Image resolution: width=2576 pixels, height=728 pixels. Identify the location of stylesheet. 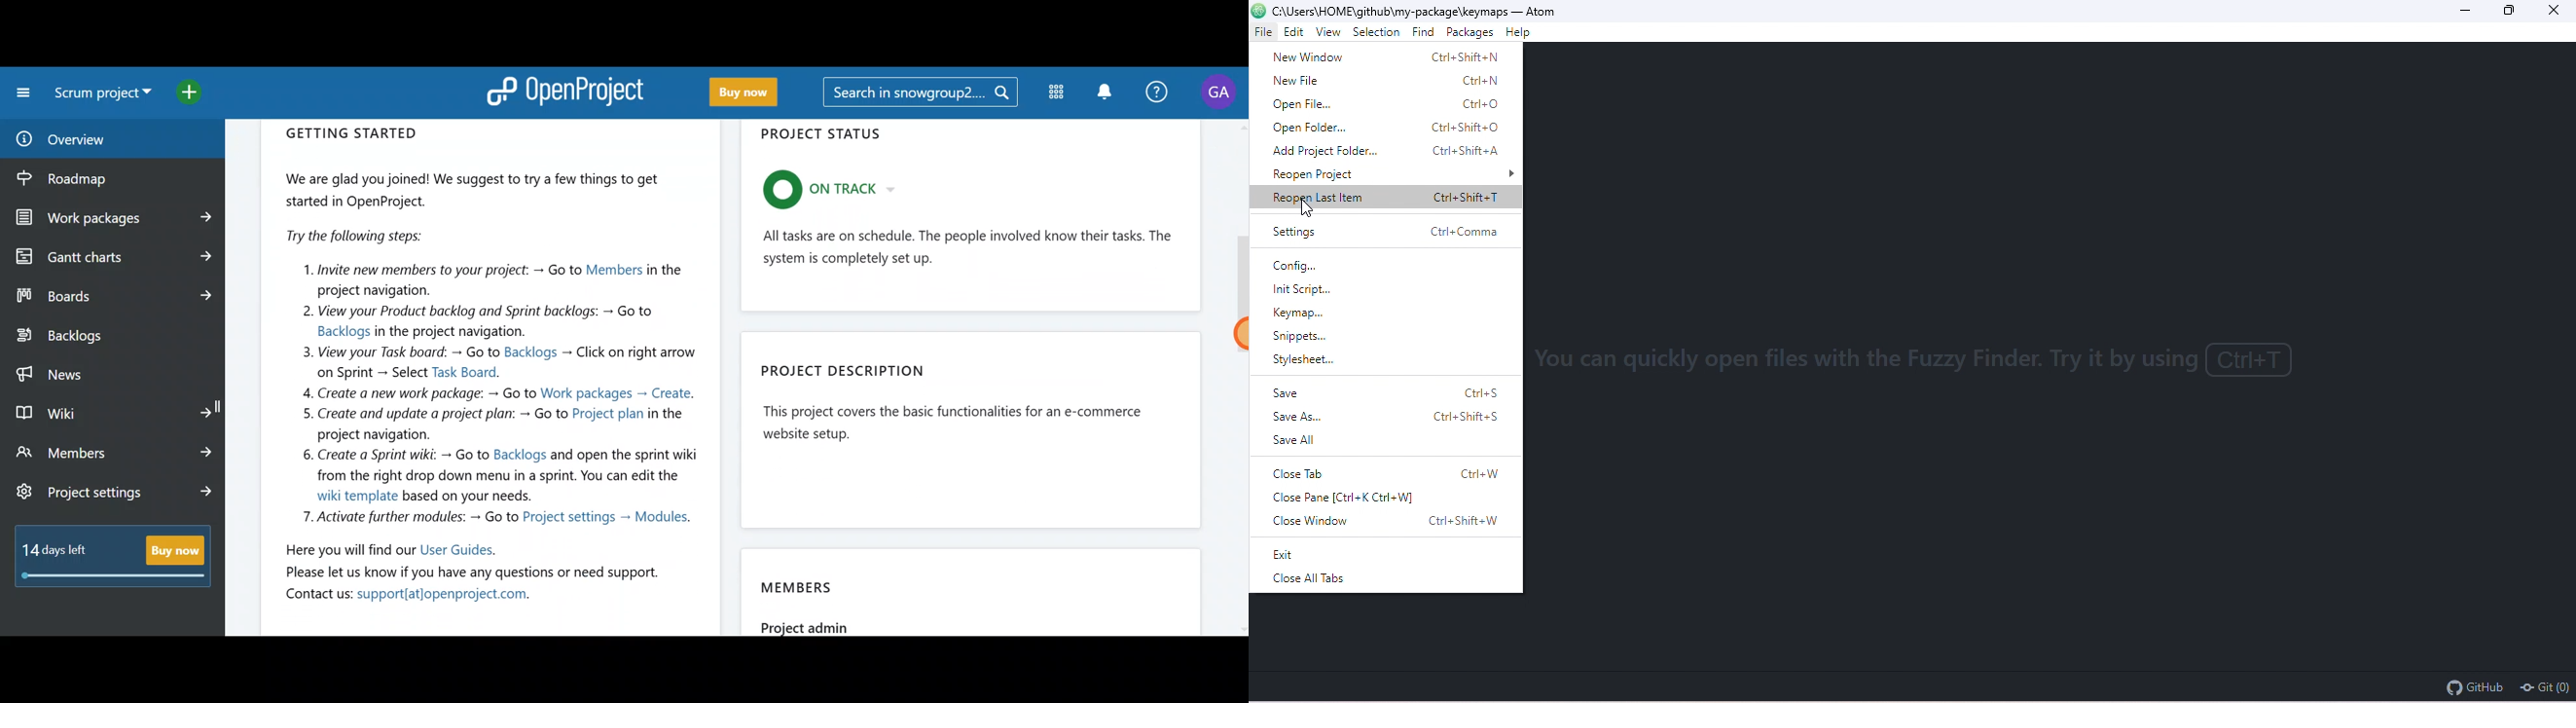
(1372, 360).